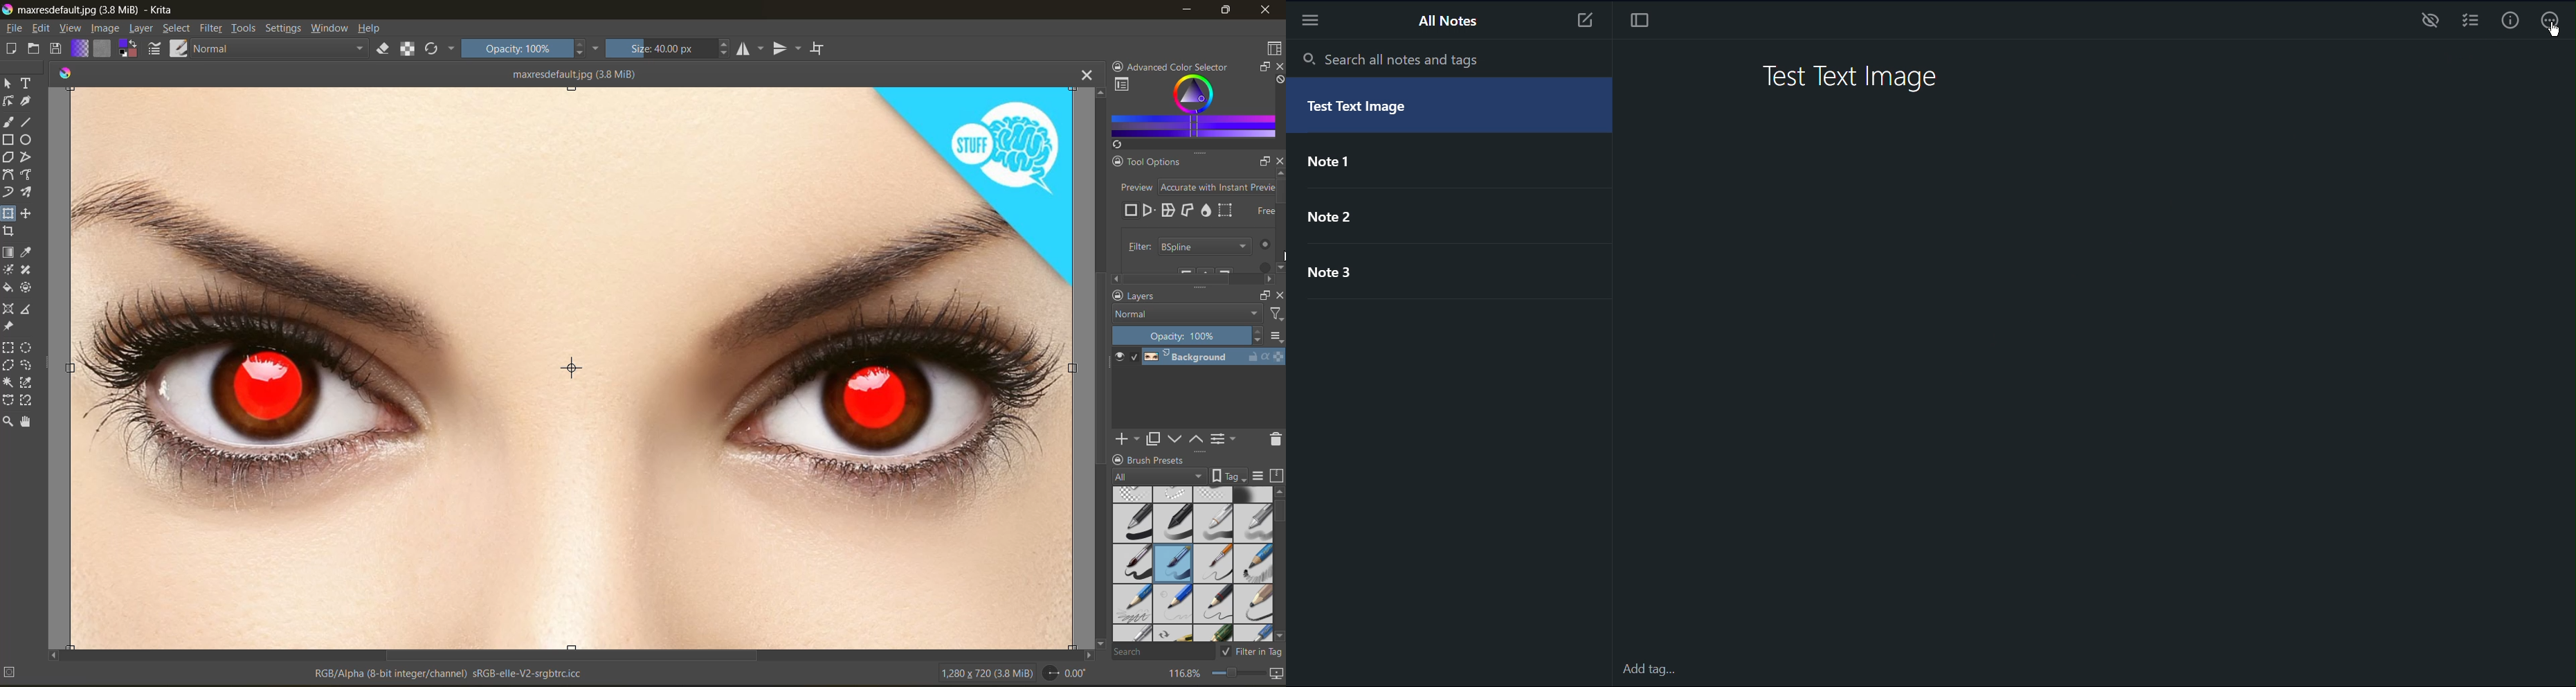 This screenshot has height=700, width=2576. What do you see at coordinates (1640, 24) in the screenshot?
I see `Focus Mode` at bounding box center [1640, 24].